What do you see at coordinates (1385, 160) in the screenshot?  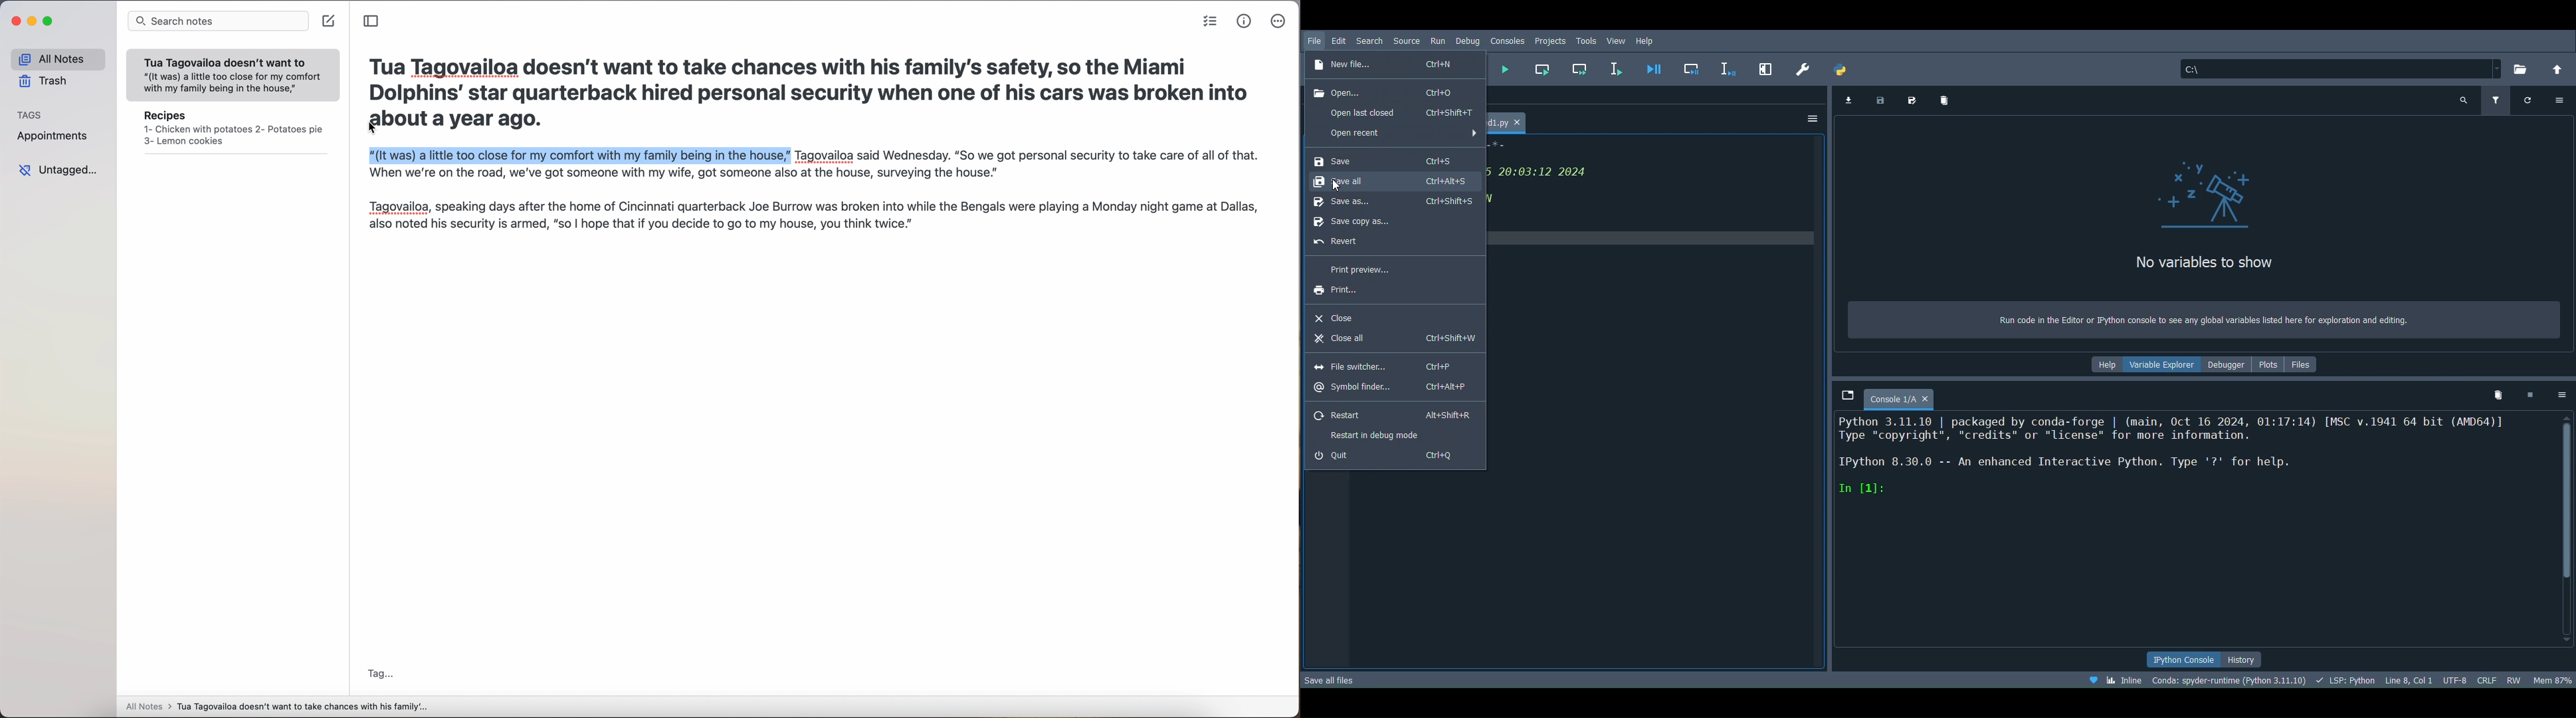 I see `Save` at bounding box center [1385, 160].